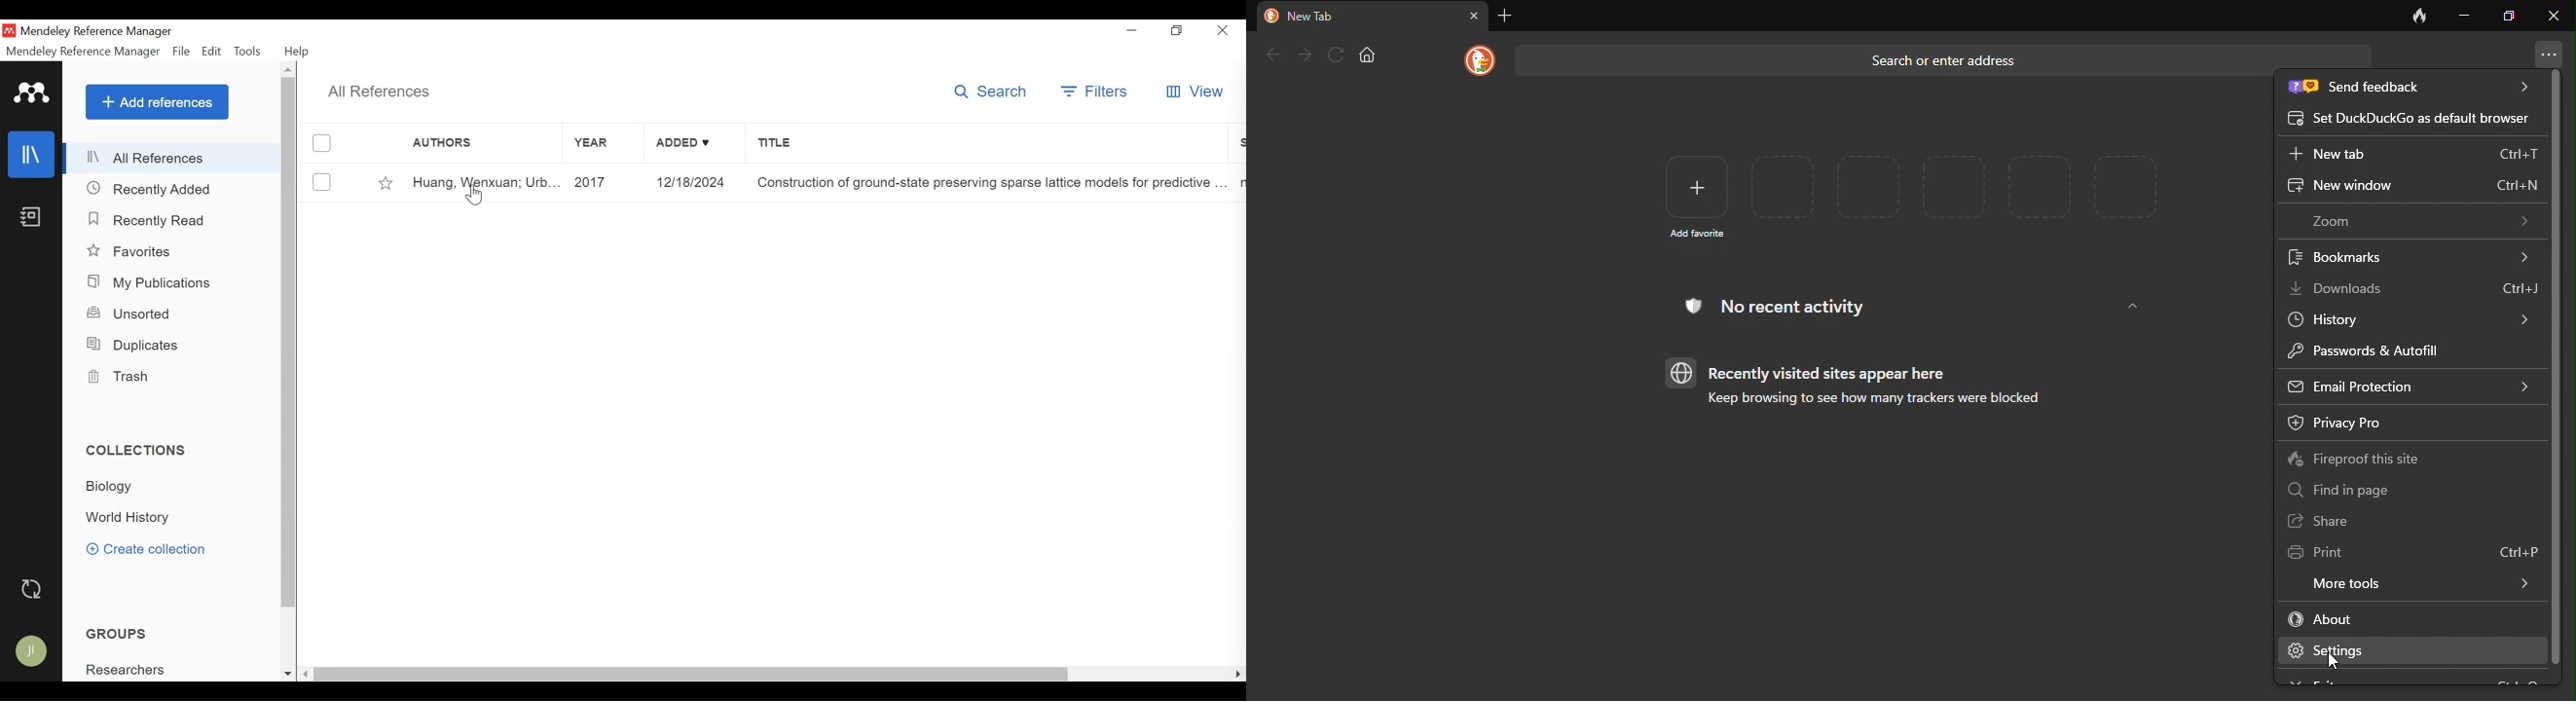  Describe the element at coordinates (132, 252) in the screenshot. I see `Favorites` at that location.